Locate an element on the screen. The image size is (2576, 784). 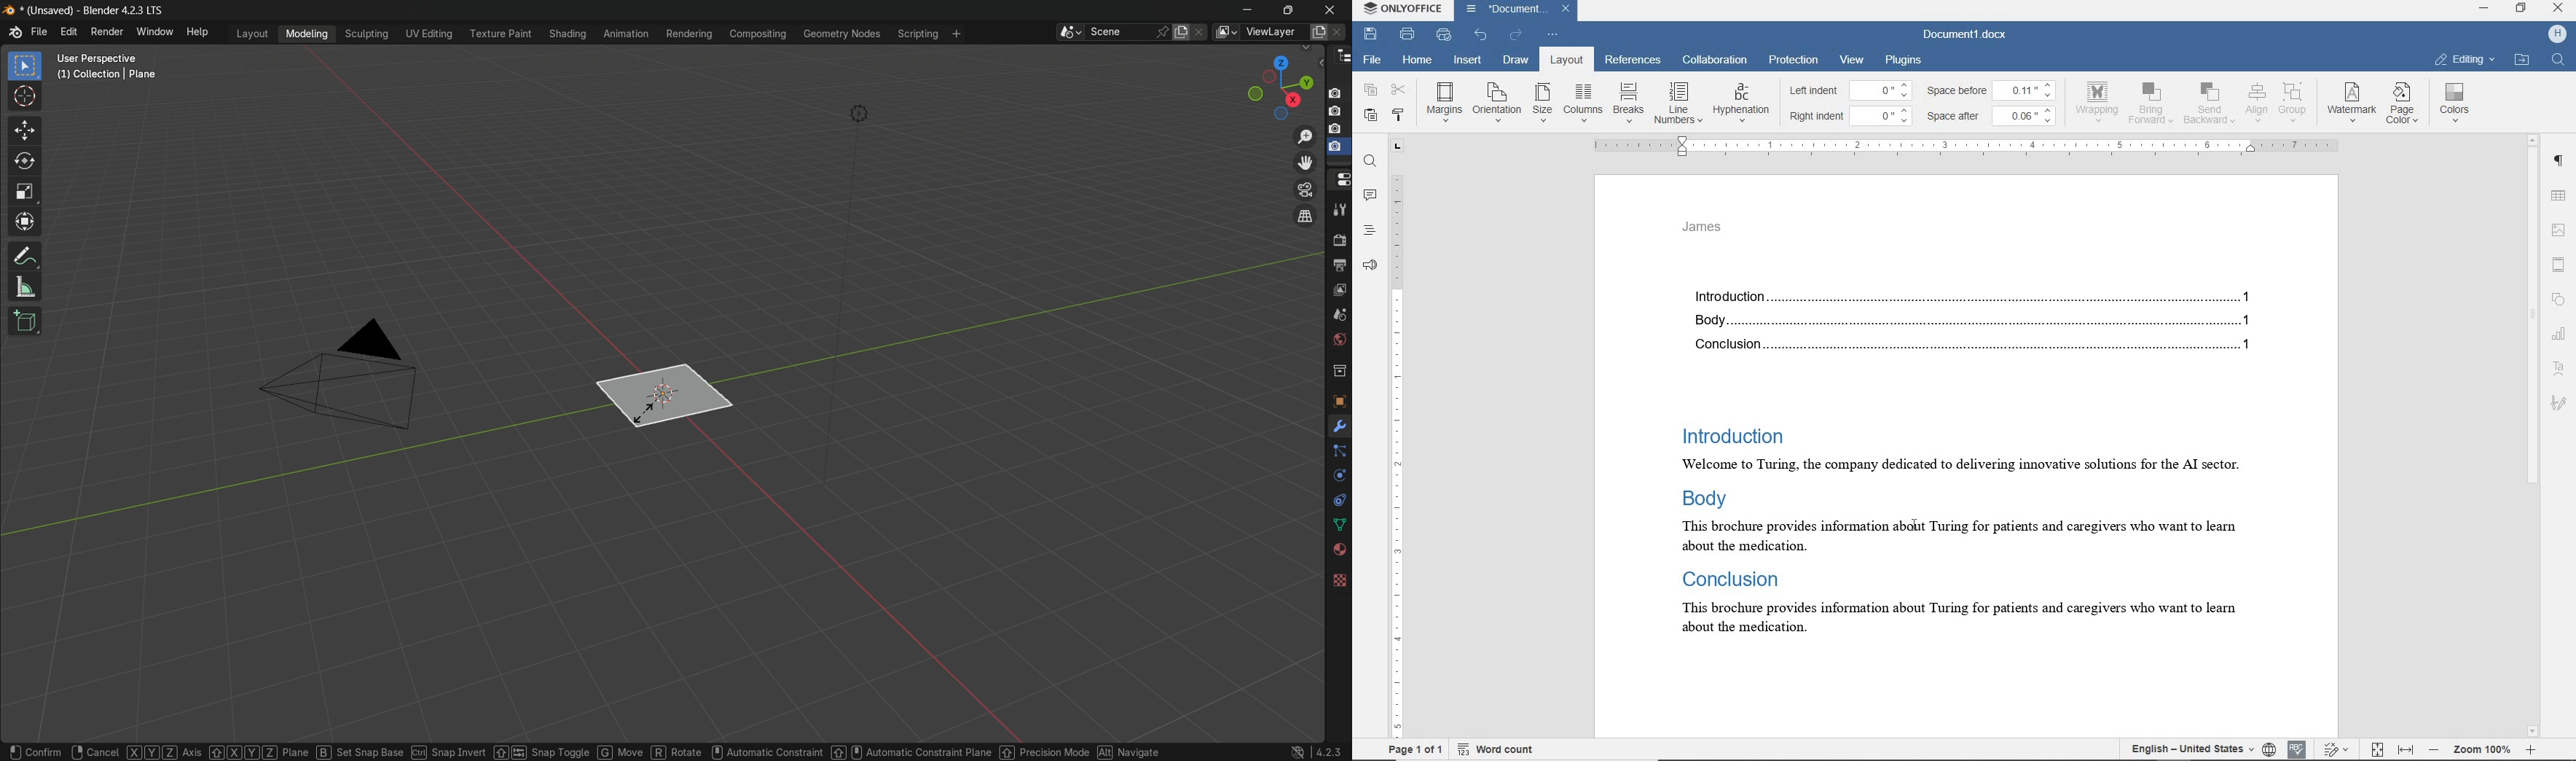
save is located at coordinates (1370, 33).